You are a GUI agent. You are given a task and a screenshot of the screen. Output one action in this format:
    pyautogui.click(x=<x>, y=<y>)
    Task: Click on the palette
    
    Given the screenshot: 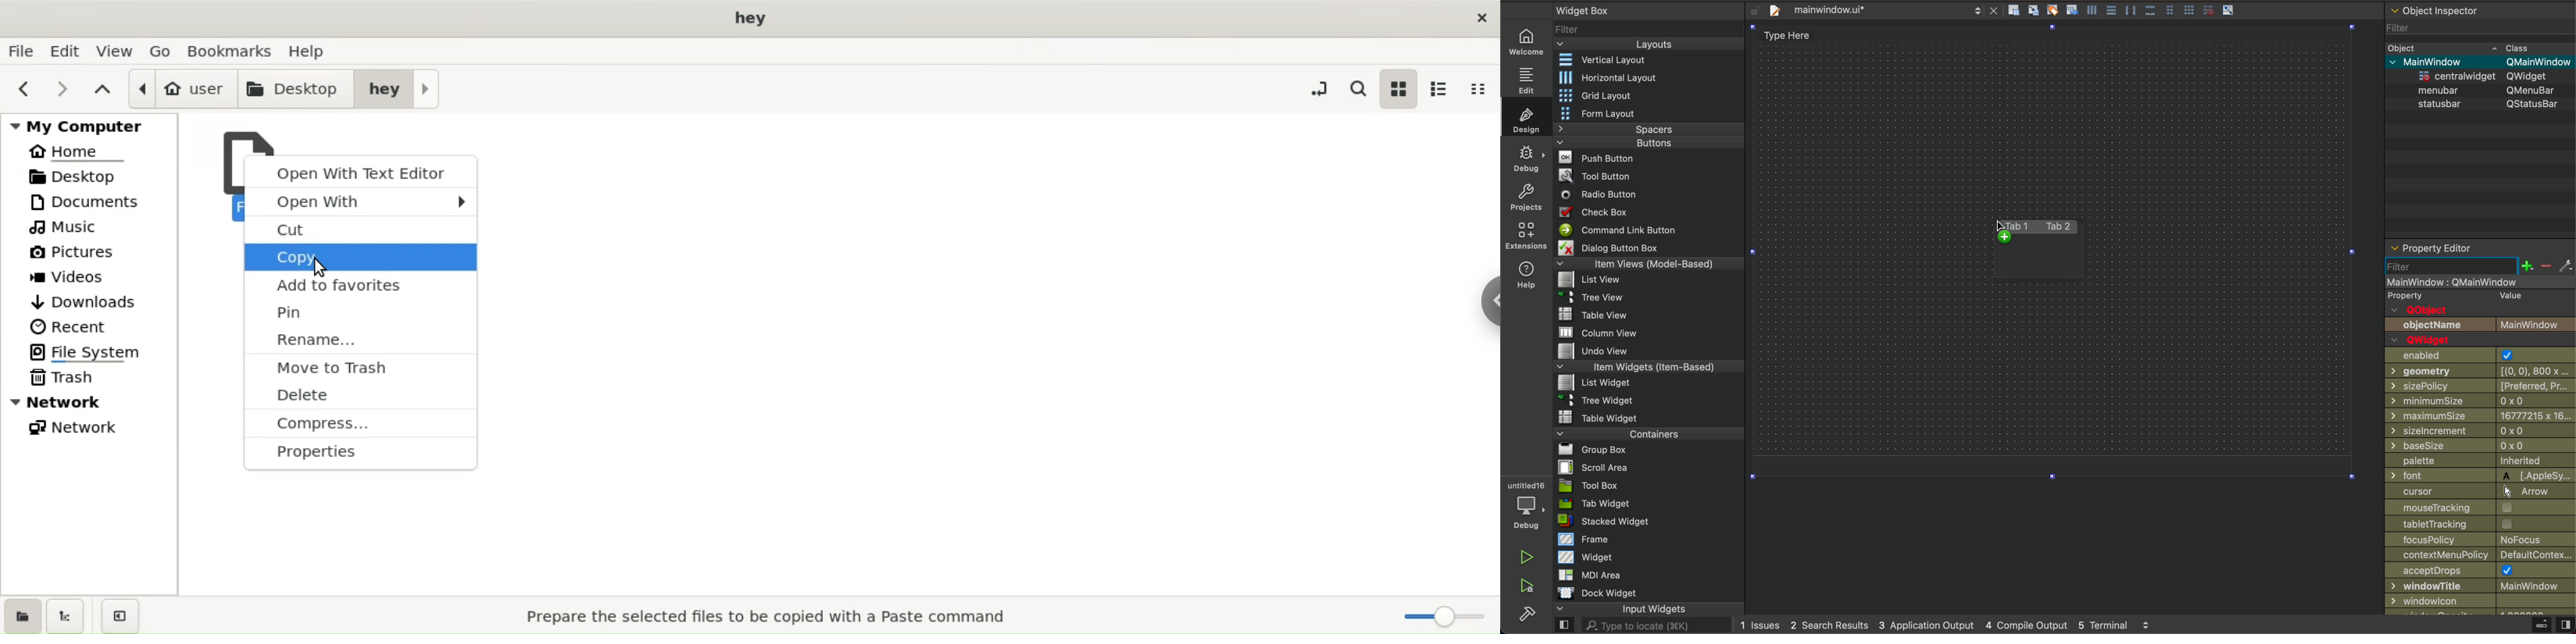 What is the action you would take?
    pyautogui.click(x=2481, y=460)
    